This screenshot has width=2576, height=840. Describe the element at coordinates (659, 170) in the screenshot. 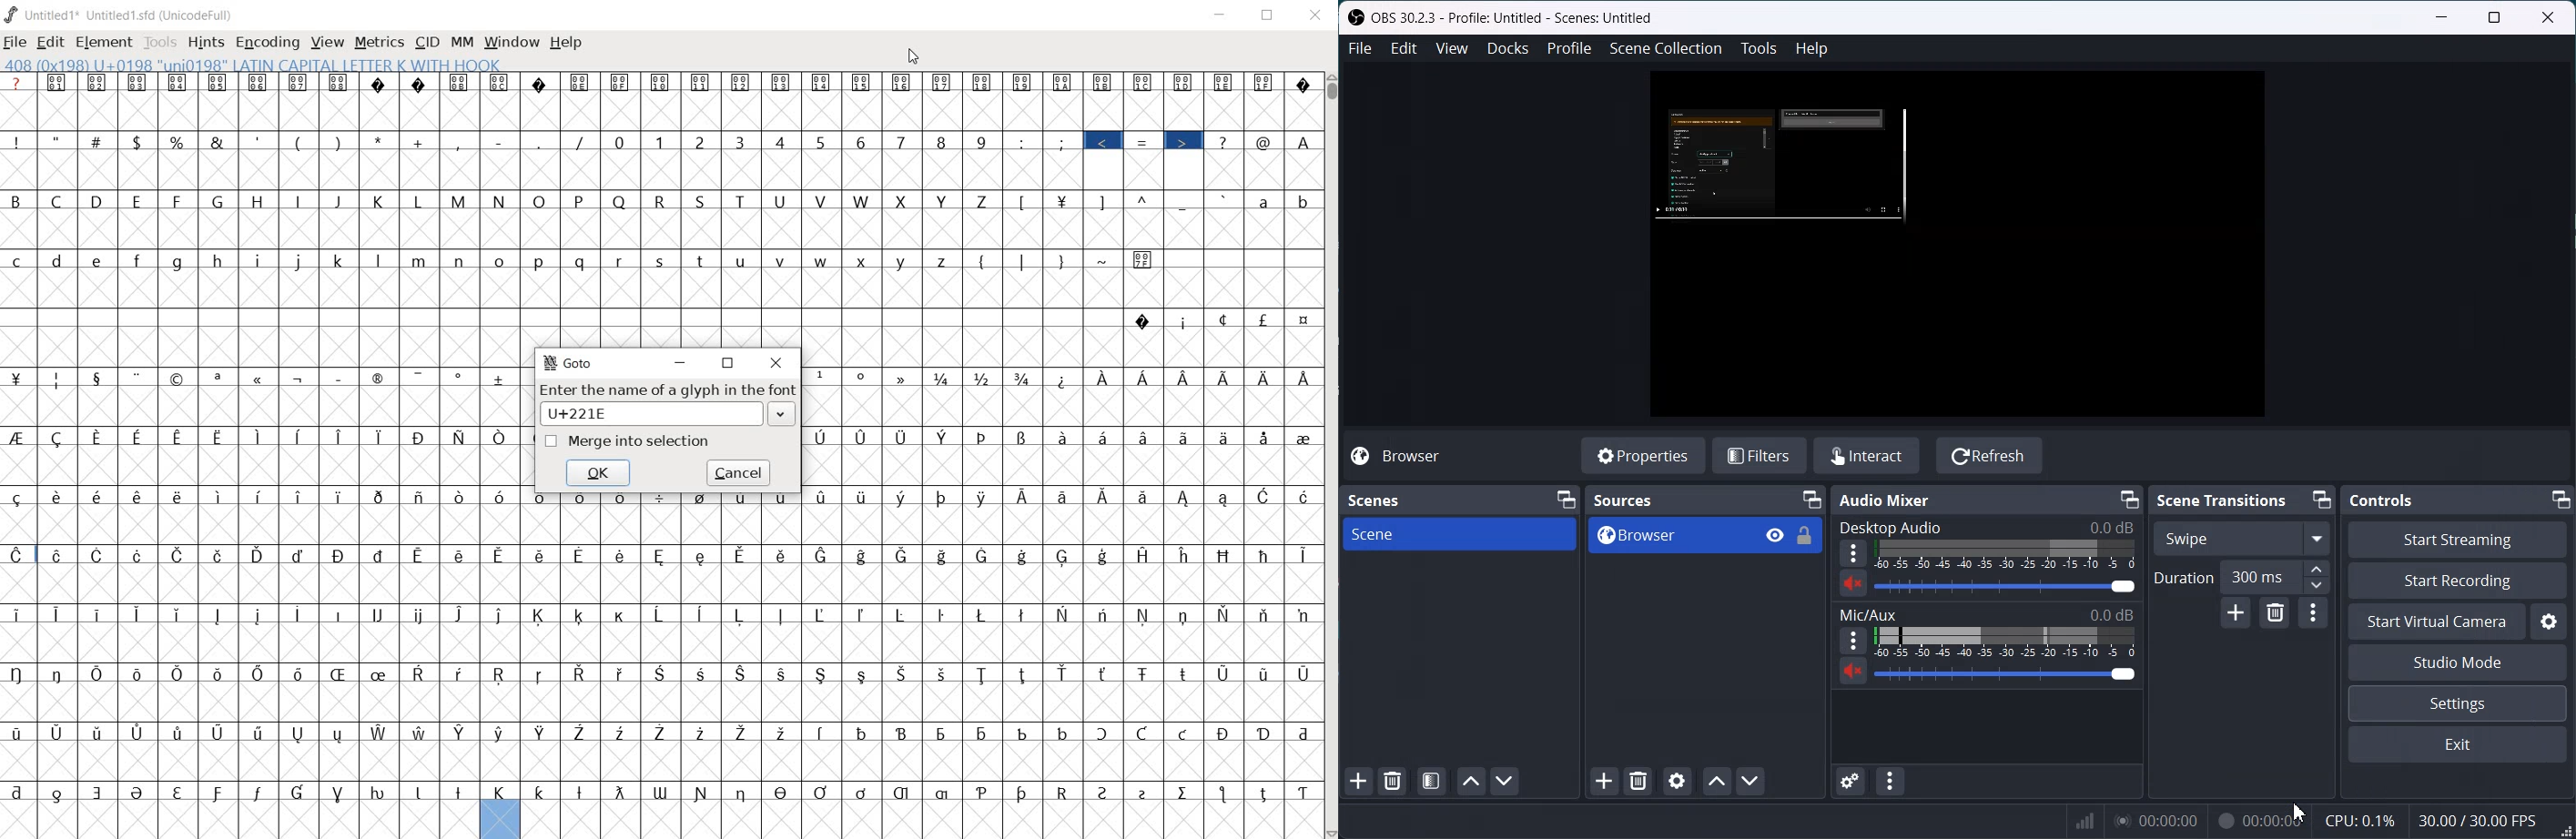

I see `empty glyph slots` at that location.